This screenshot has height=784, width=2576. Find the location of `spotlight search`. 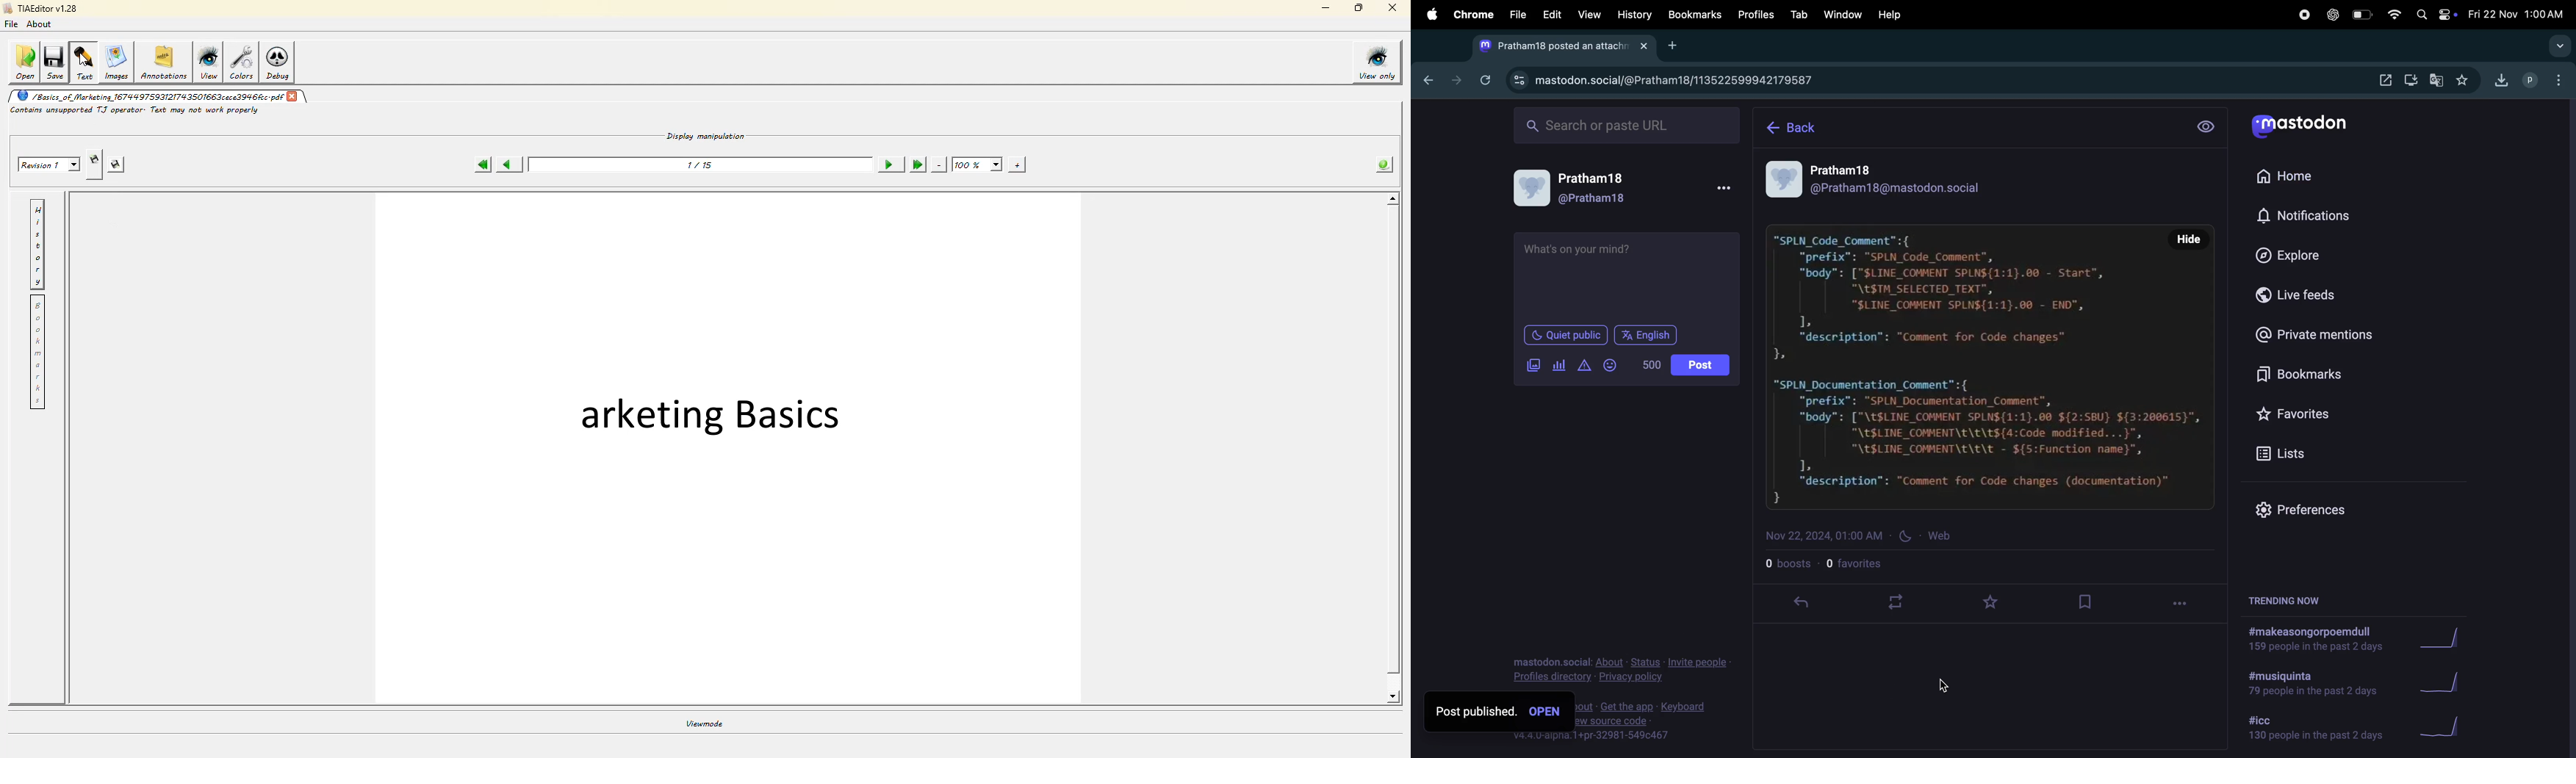

spotlight search is located at coordinates (2420, 11).